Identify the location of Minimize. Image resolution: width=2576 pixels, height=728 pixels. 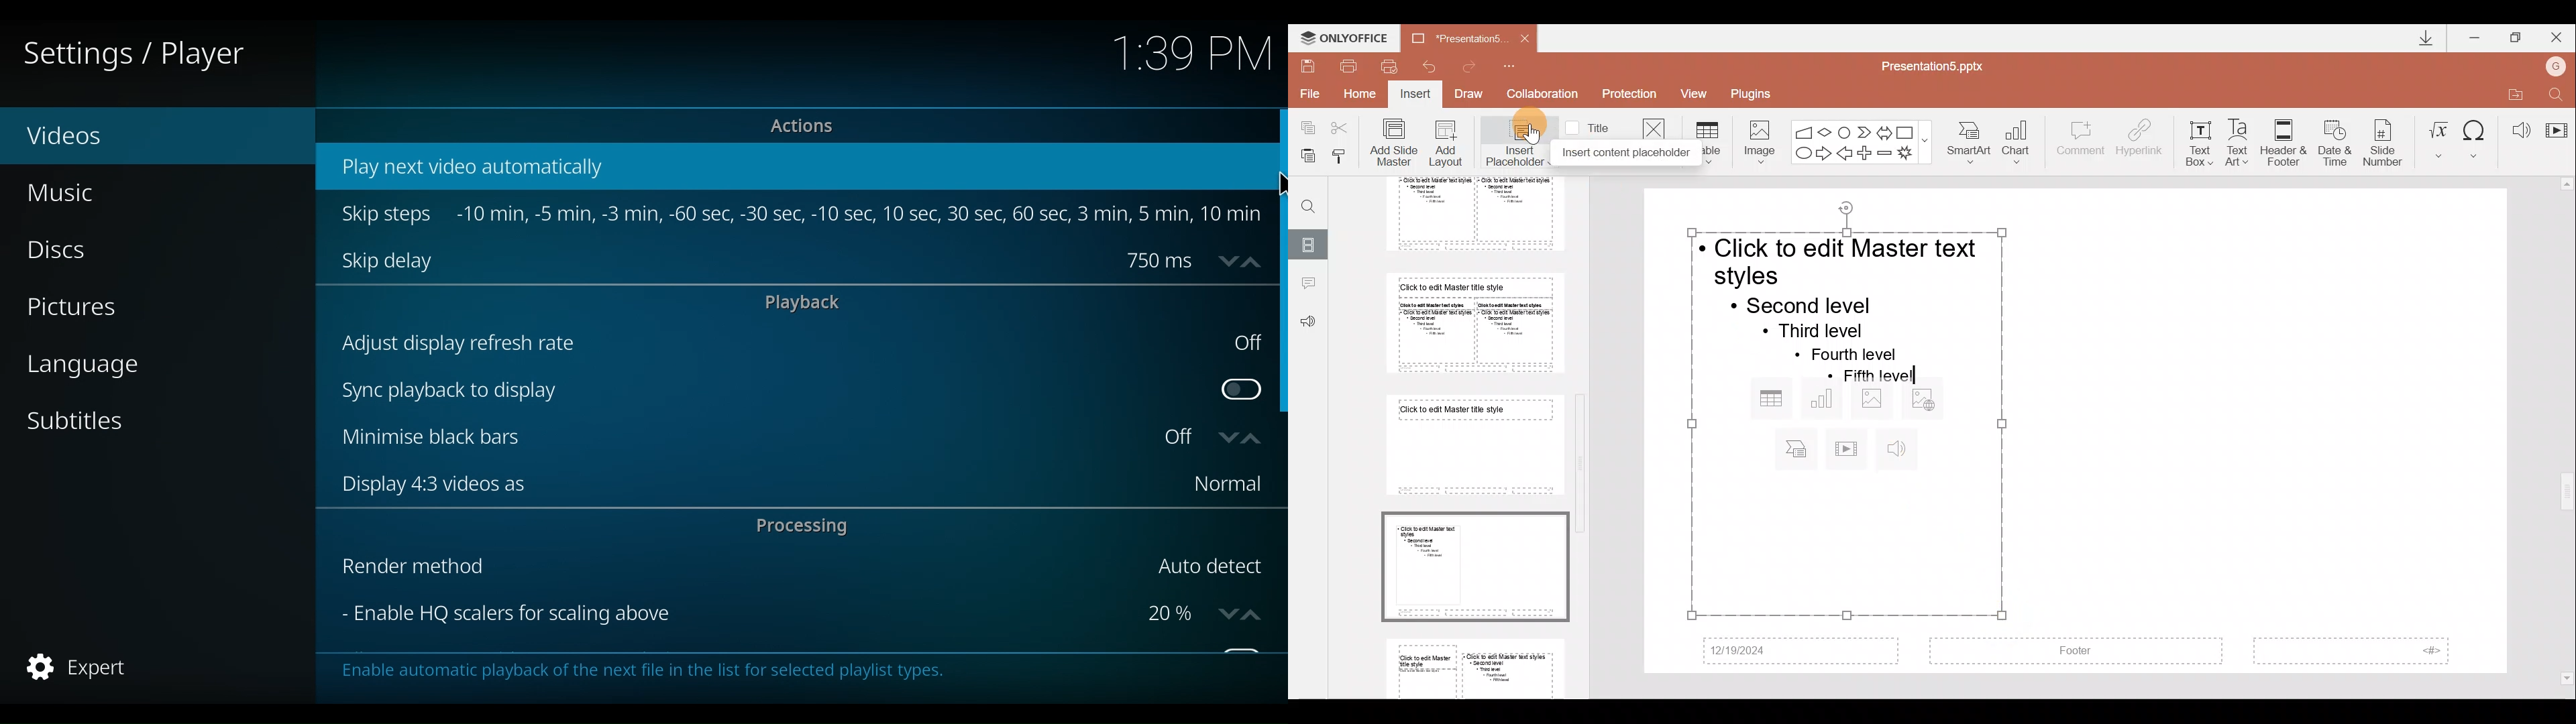
(2475, 35).